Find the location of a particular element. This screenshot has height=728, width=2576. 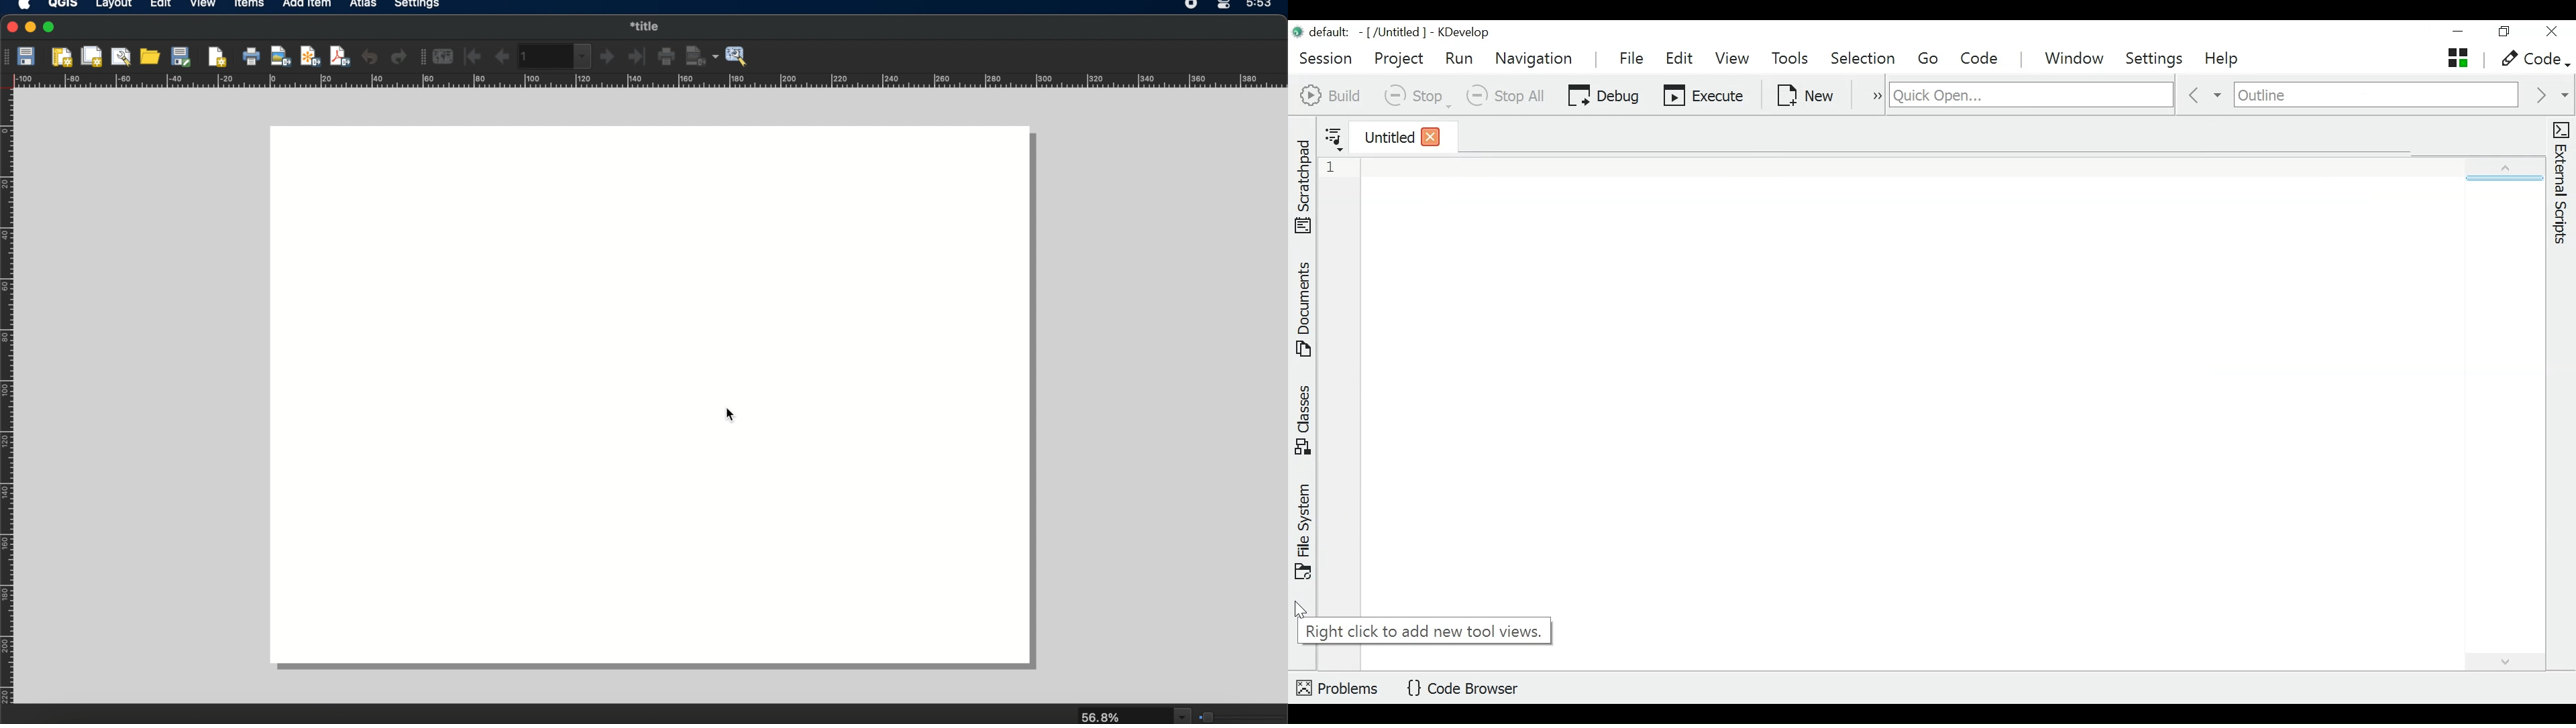

Project is located at coordinates (1399, 59).